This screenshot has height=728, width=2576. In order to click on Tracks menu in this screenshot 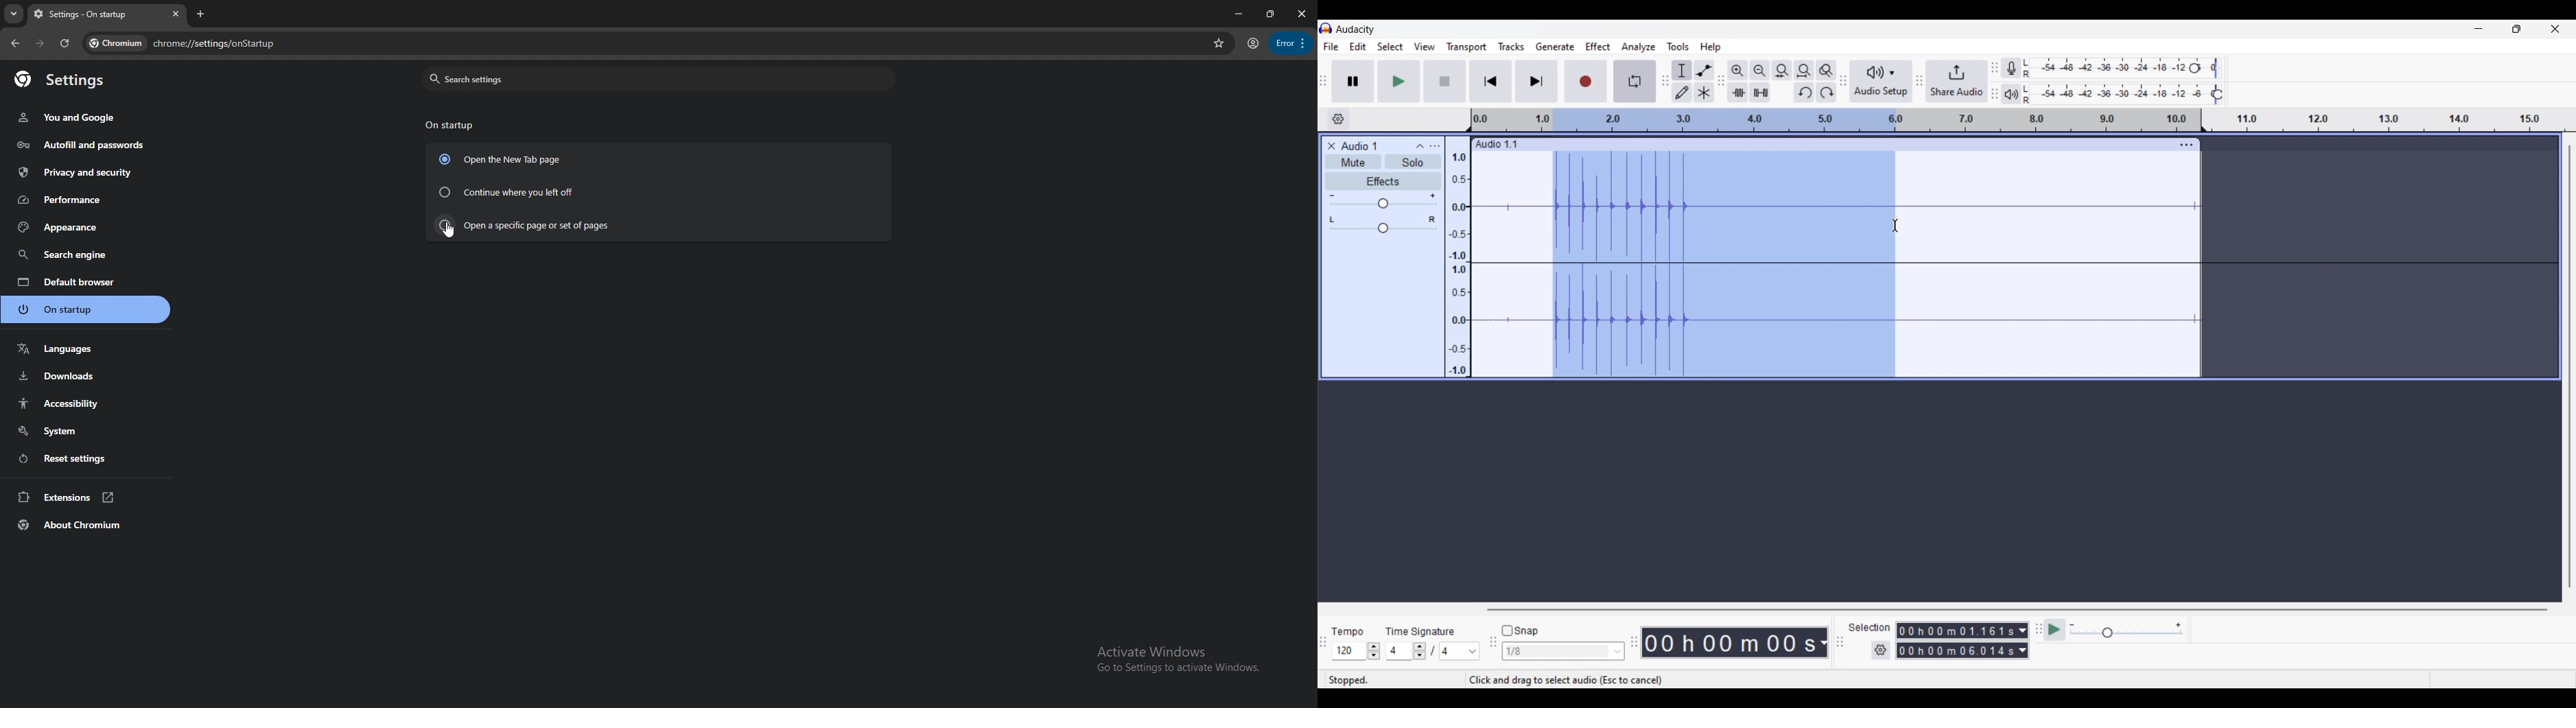, I will do `click(1512, 47)`.